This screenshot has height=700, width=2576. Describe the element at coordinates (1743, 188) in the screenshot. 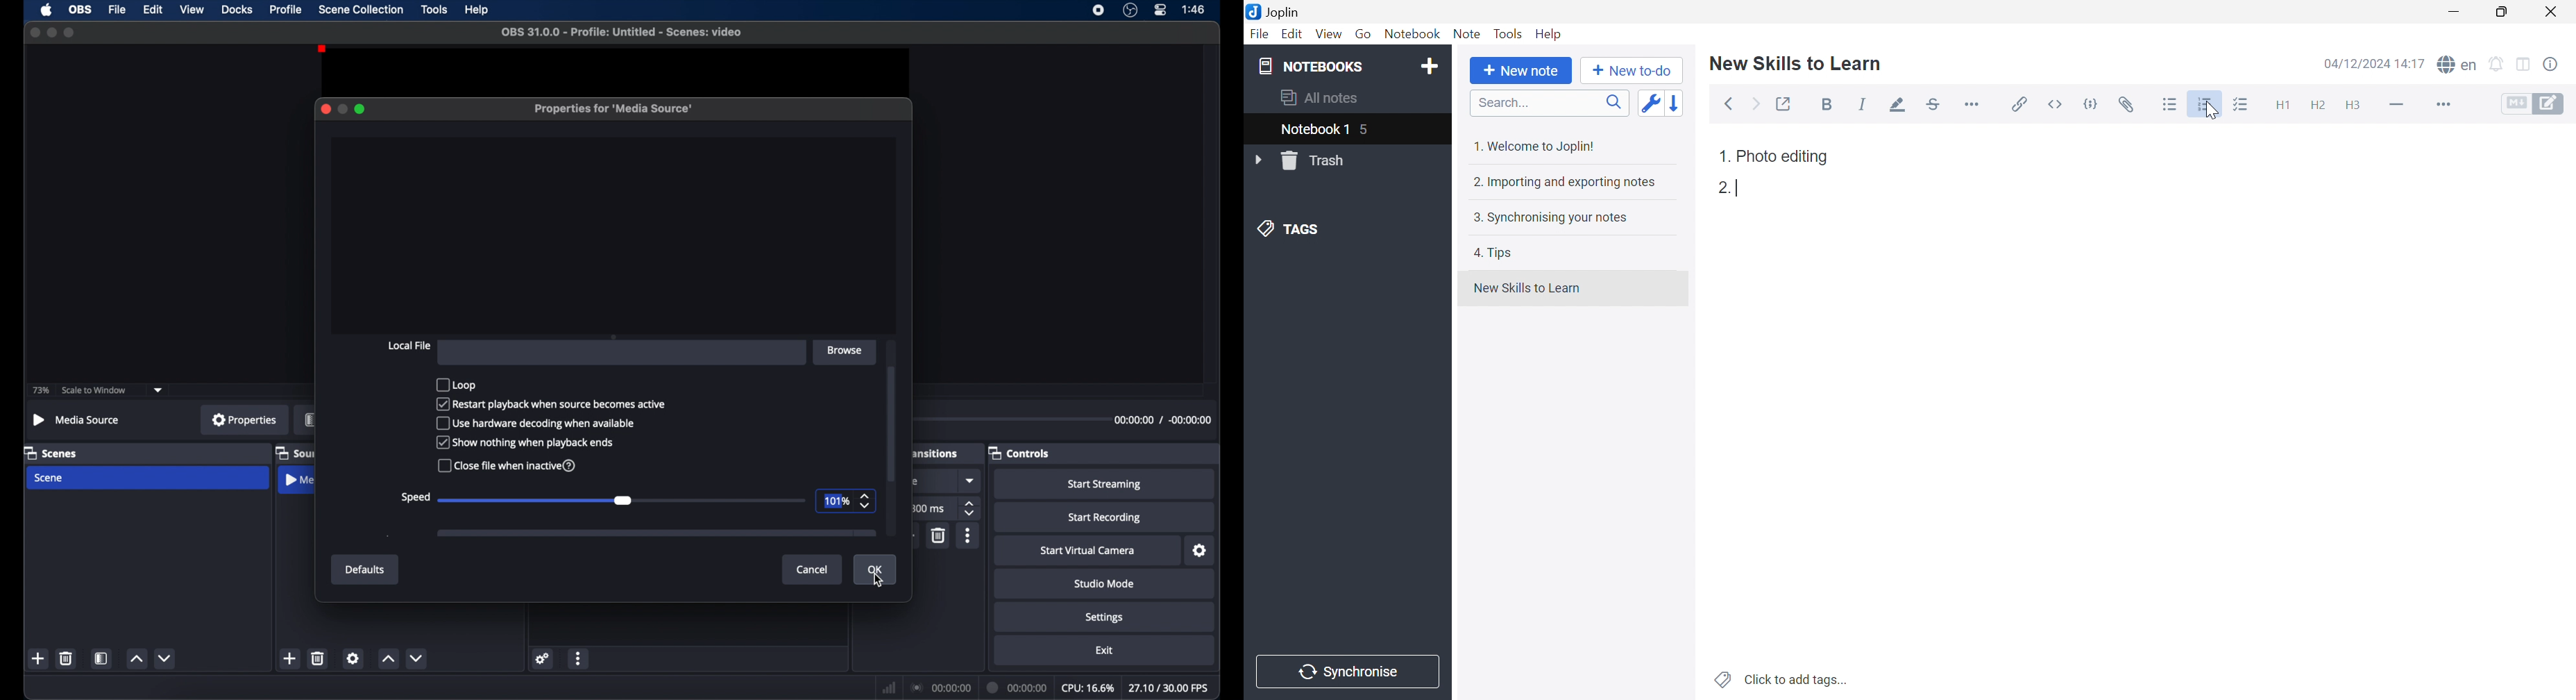

I see `Typing cursor` at that location.